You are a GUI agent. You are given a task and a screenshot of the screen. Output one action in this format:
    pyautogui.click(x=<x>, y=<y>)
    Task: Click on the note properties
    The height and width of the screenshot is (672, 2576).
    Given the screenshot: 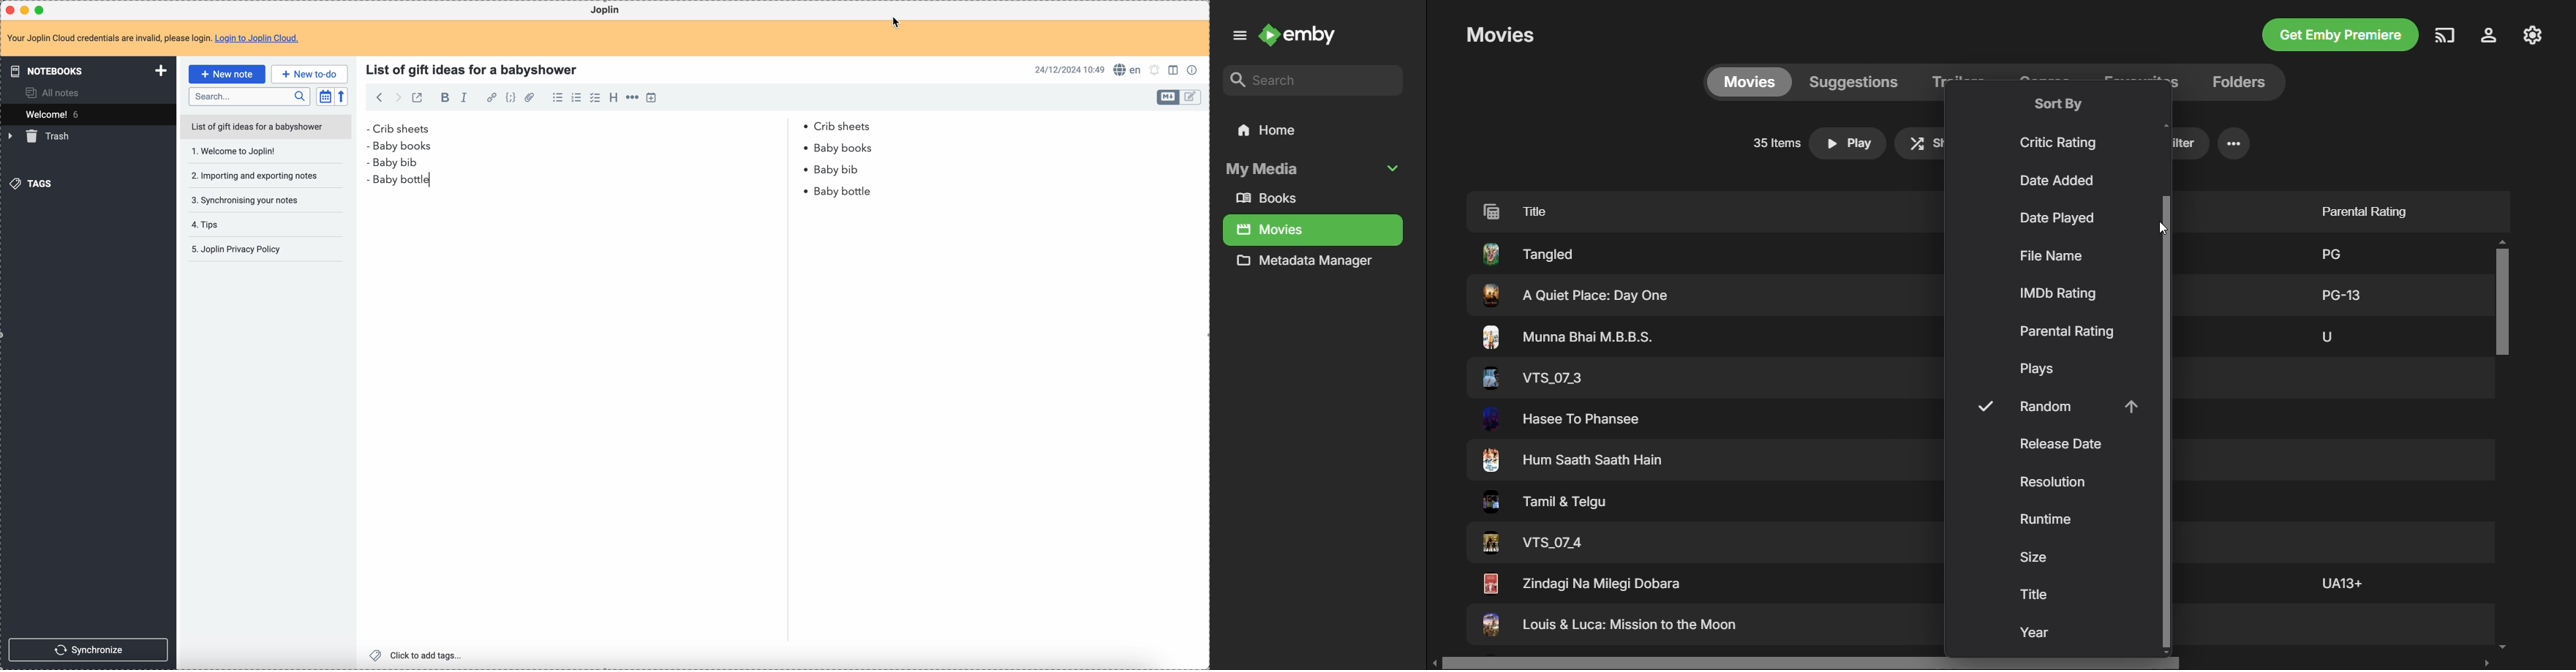 What is the action you would take?
    pyautogui.click(x=1194, y=69)
    